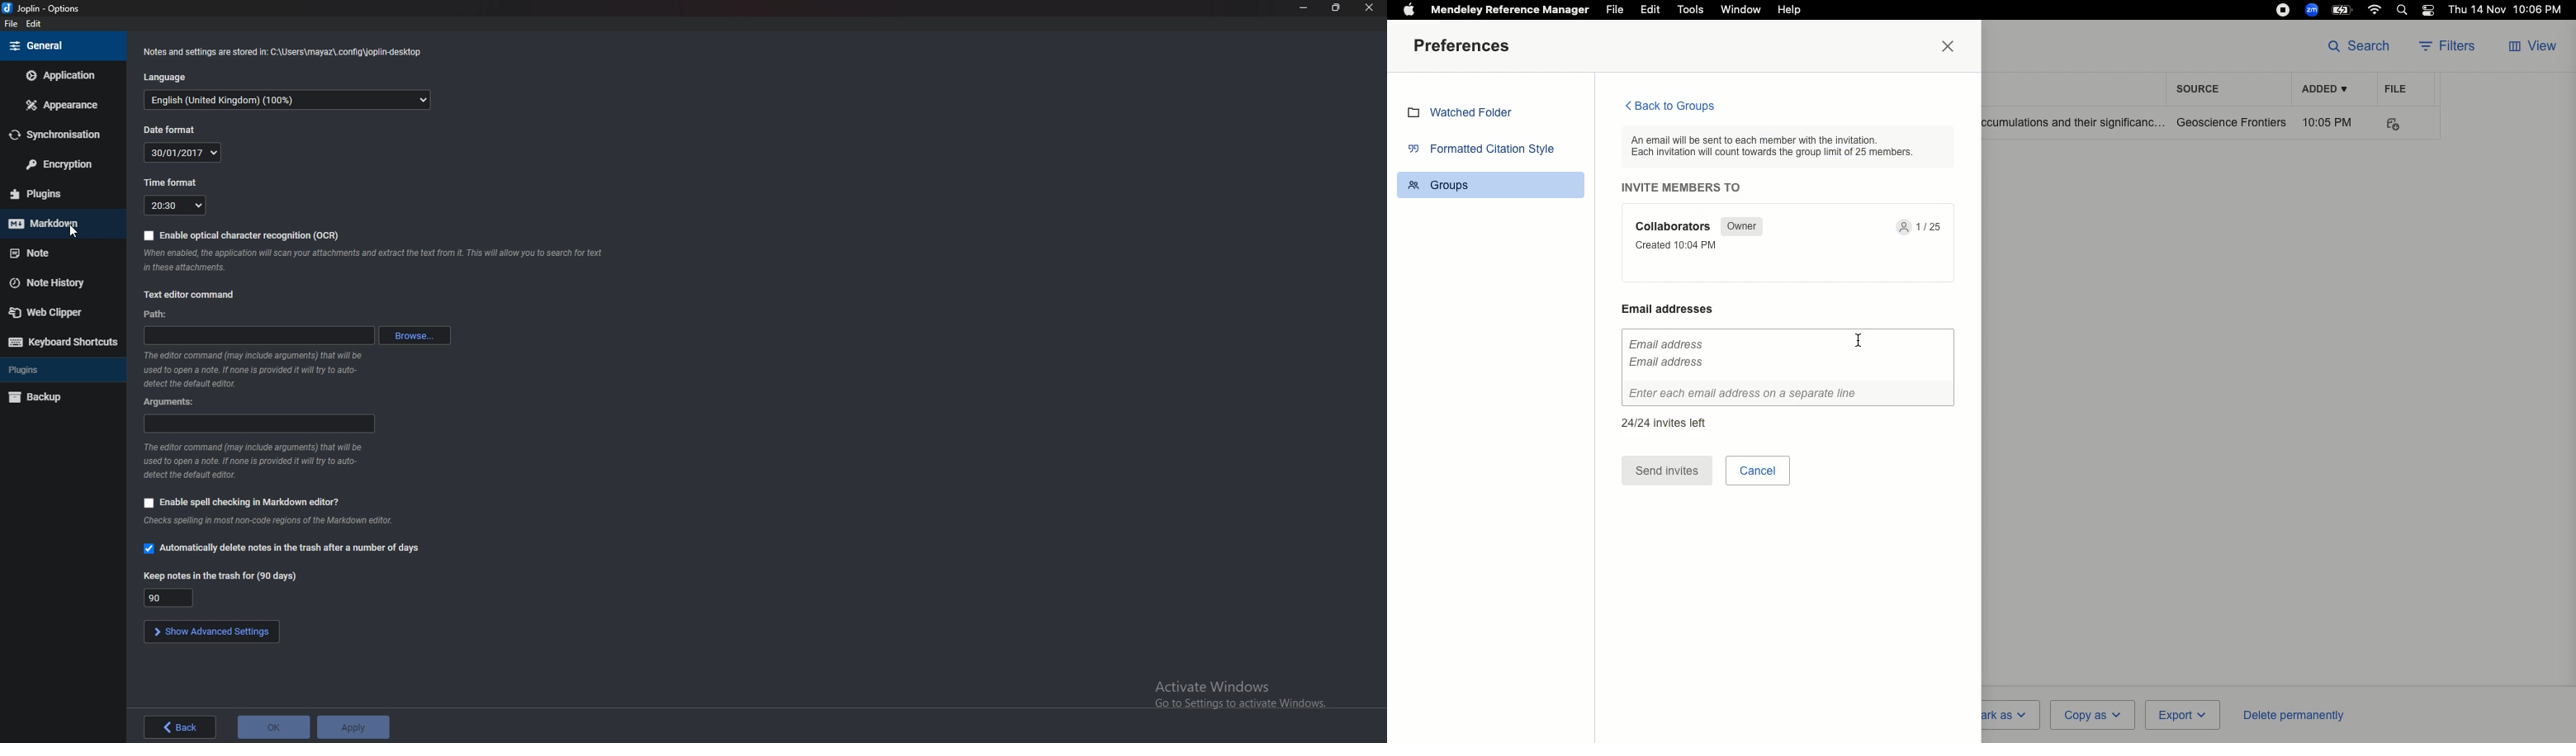  Describe the element at coordinates (374, 261) in the screenshot. I see `ocr info` at that location.